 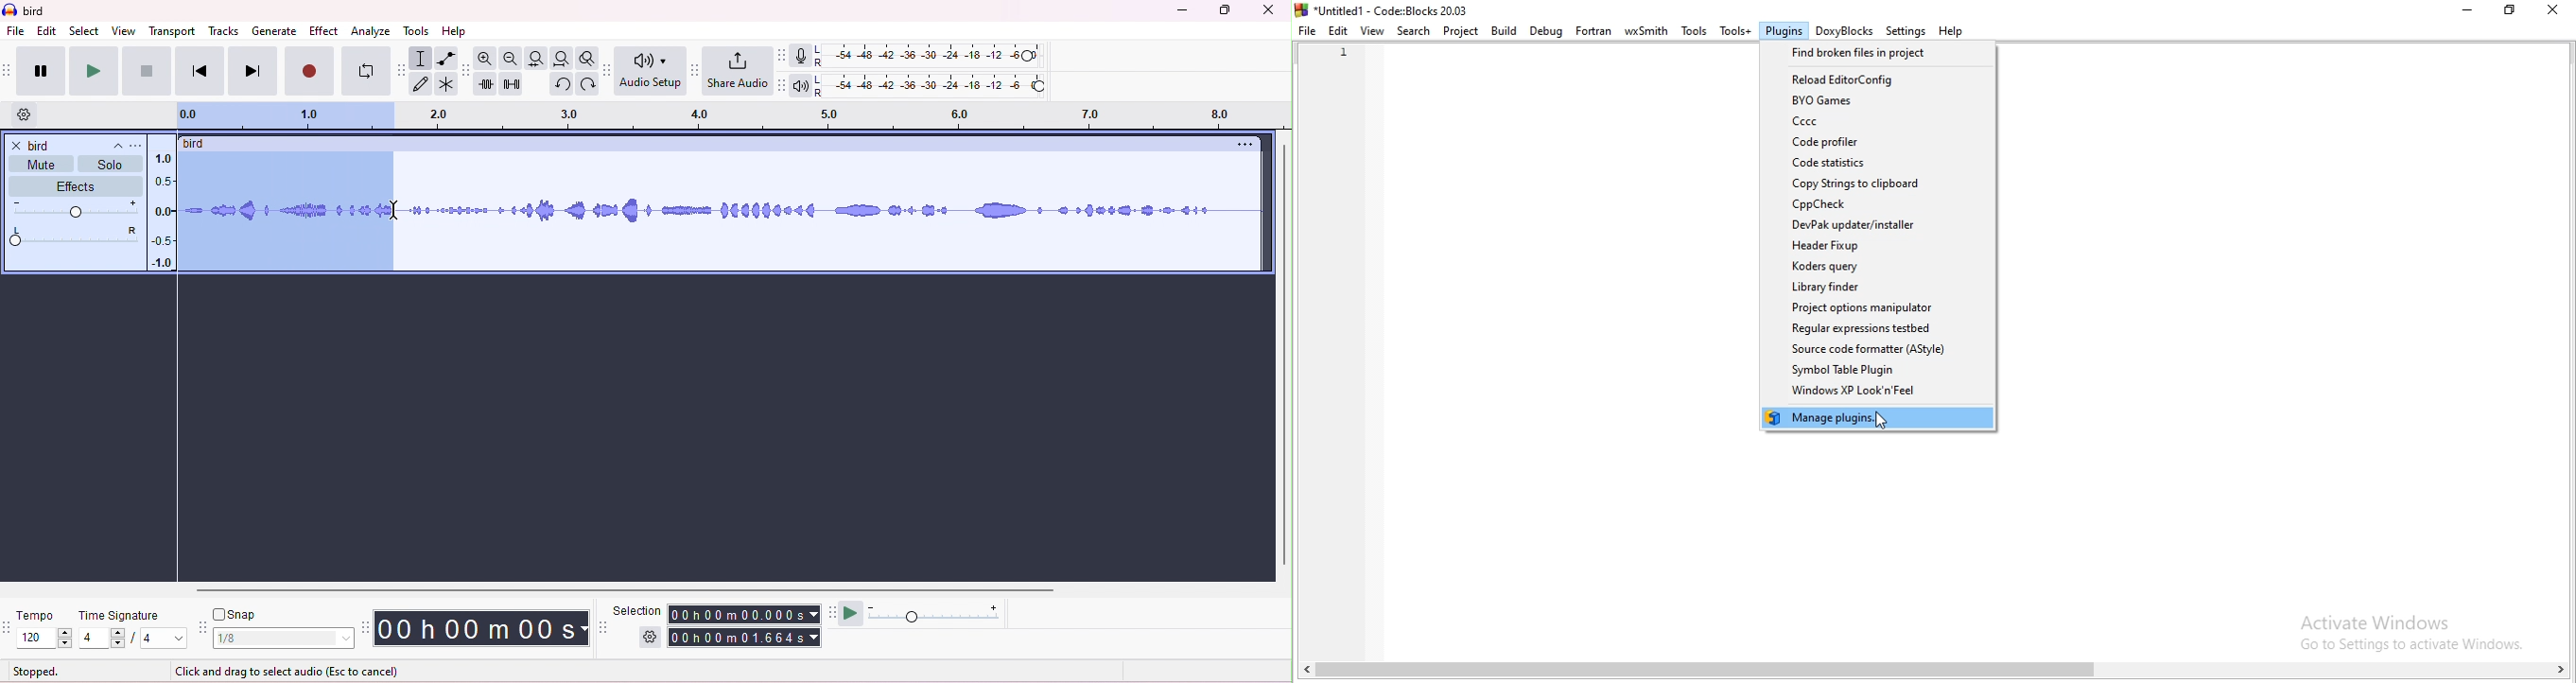 What do you see at coordinates (415, 31) in the screenshot?
I see `tools` at bounding box center [415, 31].